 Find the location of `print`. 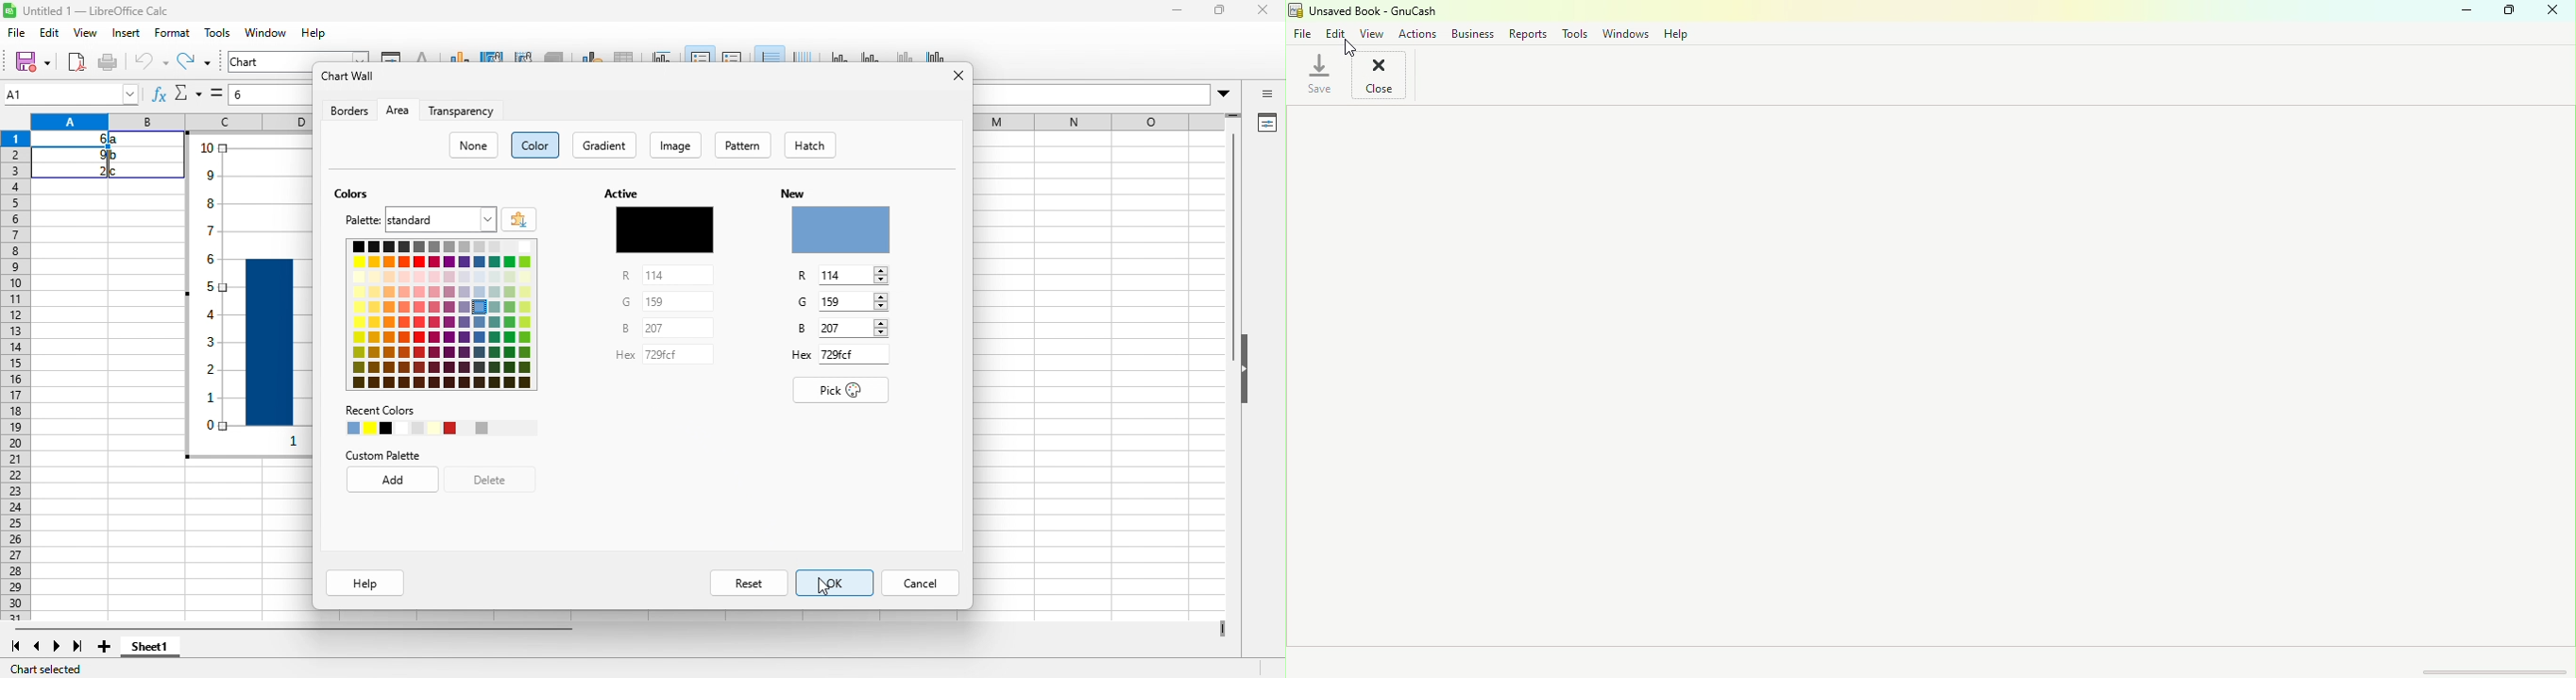

print is located at coordinates (108, 62).